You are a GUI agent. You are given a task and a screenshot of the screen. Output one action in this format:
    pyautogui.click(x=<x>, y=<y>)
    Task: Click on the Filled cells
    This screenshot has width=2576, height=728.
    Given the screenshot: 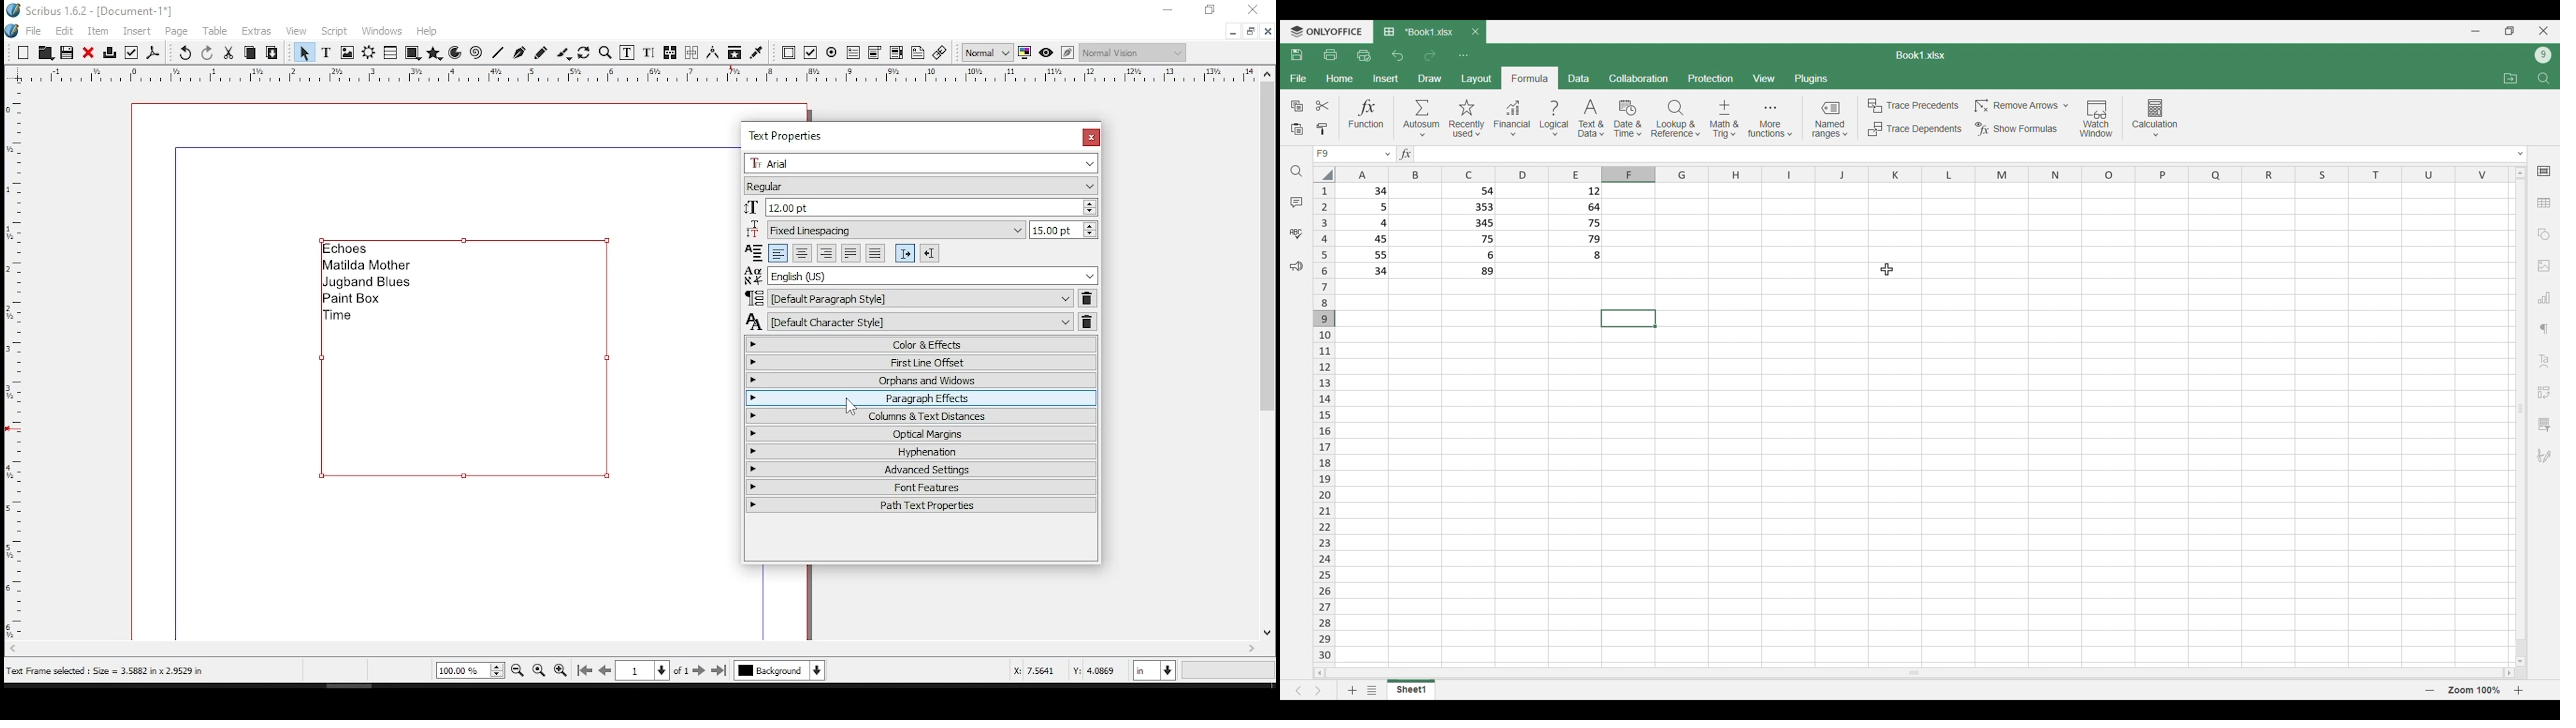 What is the action you would take?
    pyautogui.click(x=1471, y=231)
    